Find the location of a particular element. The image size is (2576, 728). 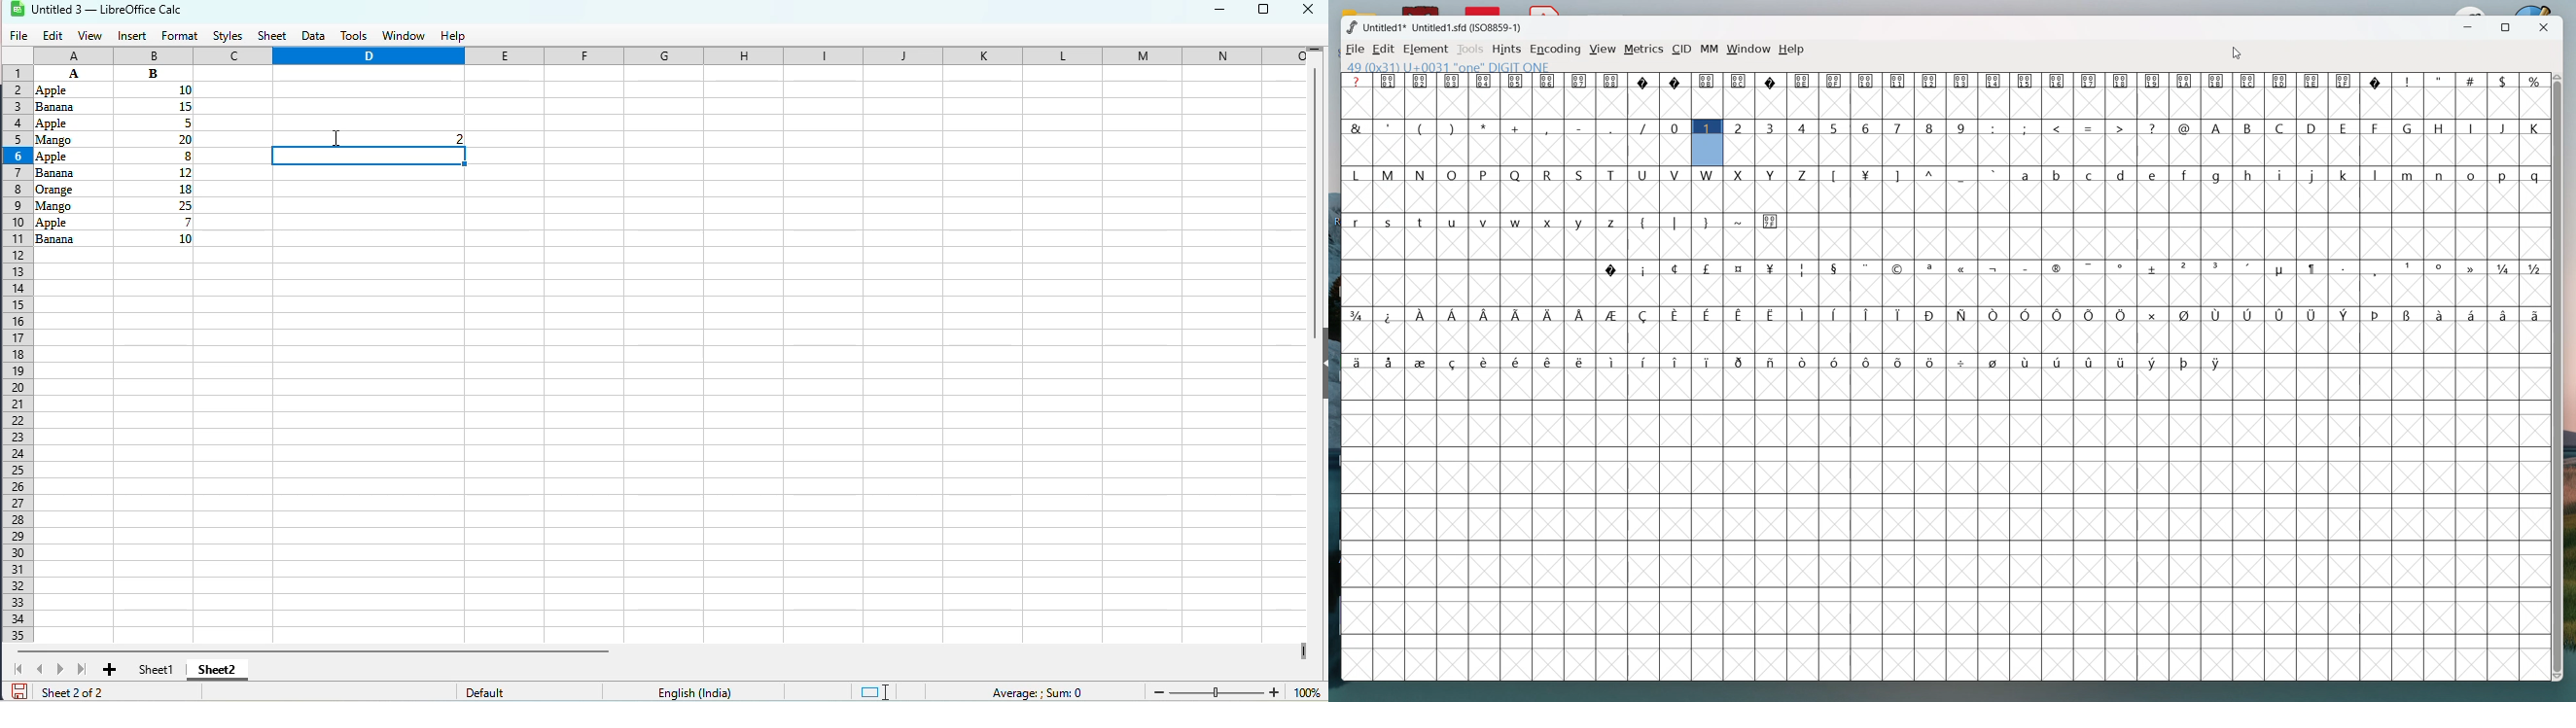

_ is located at coordinates (1964, 175).